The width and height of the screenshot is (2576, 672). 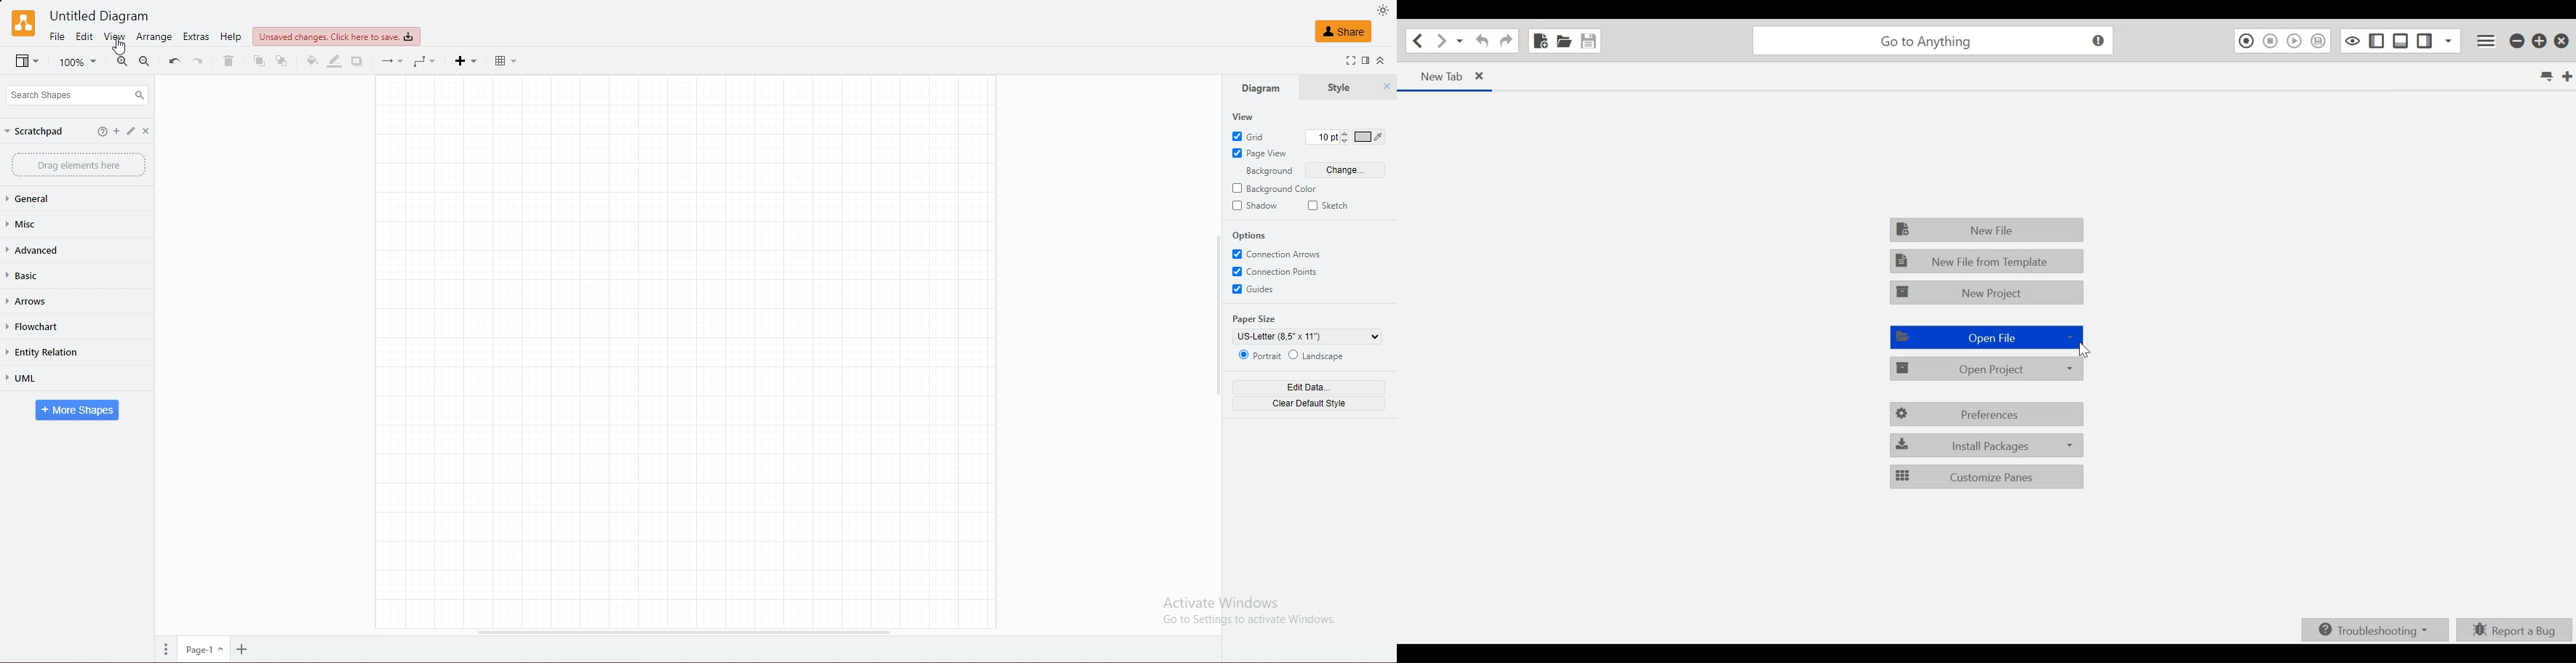 I want to click on grid color, so click(x=1370, y=137).